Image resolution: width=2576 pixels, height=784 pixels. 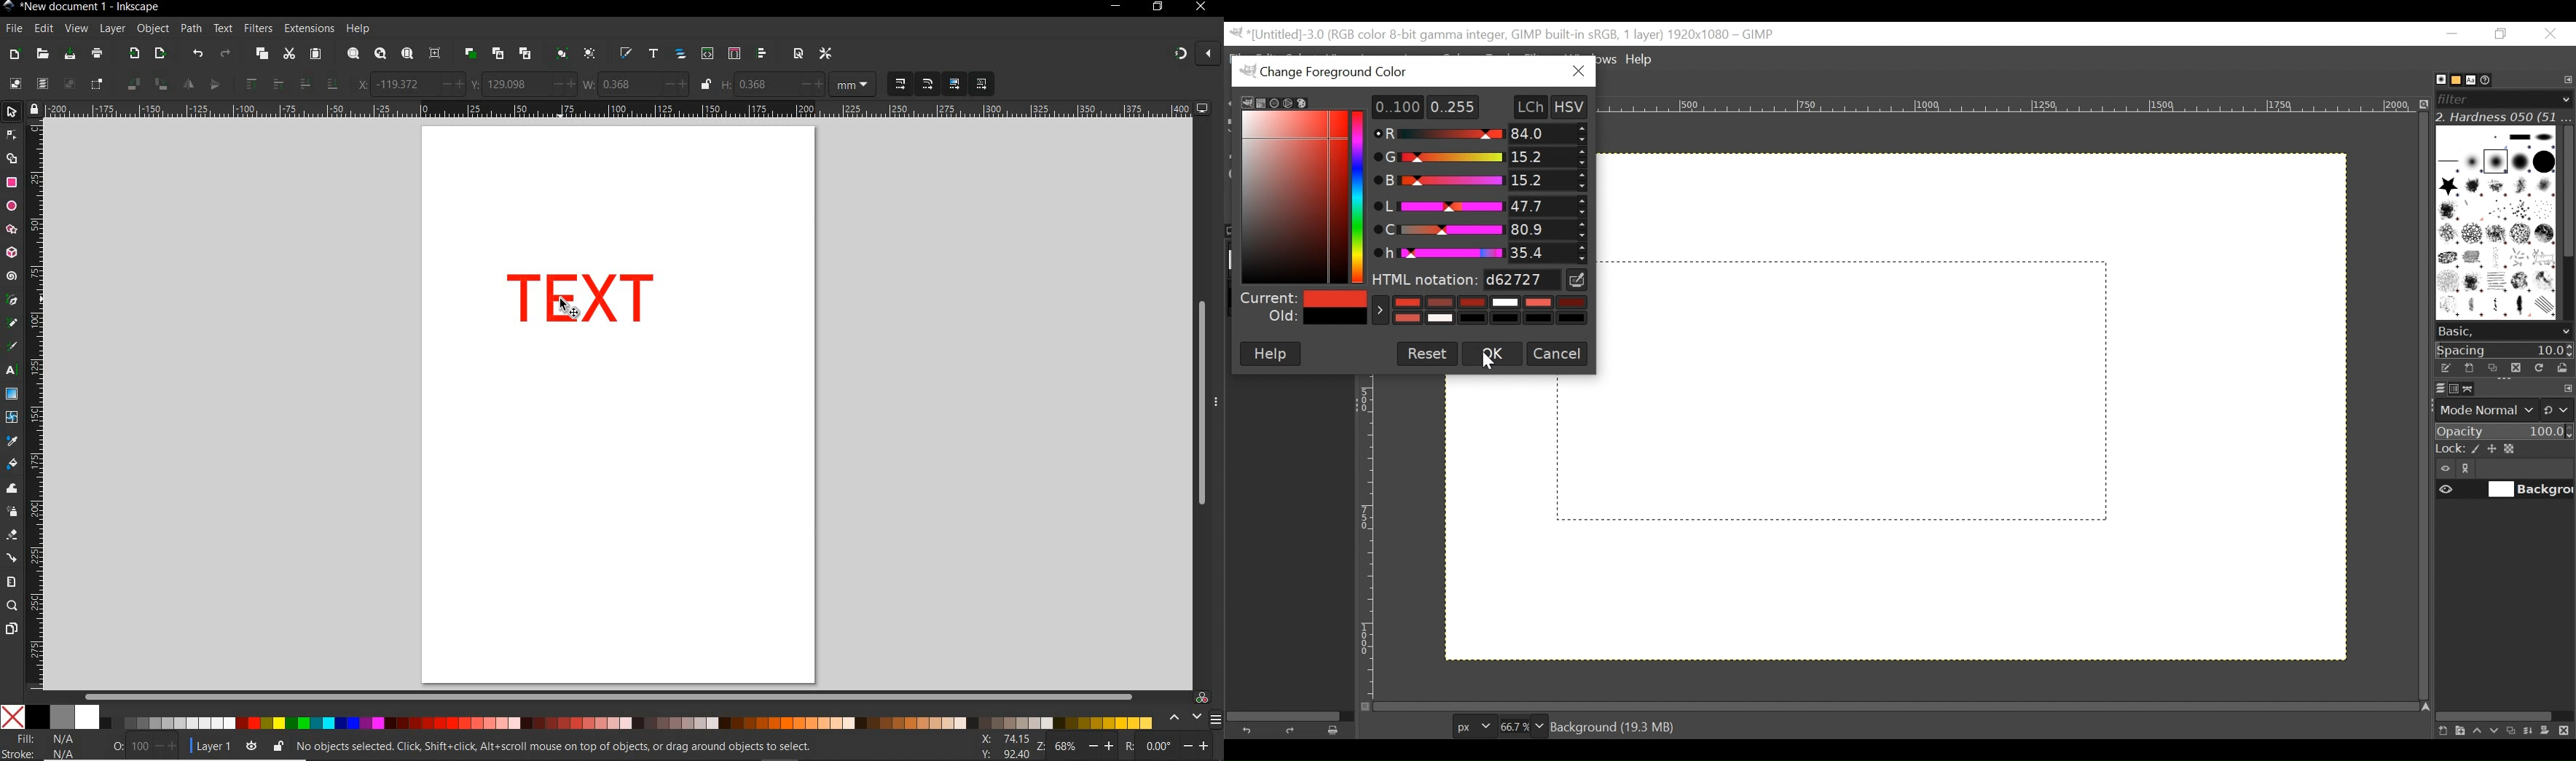 What do you see at coordinates (12, 29) in the screenshot?
I see `FILE` at bounding box center [12, 29].